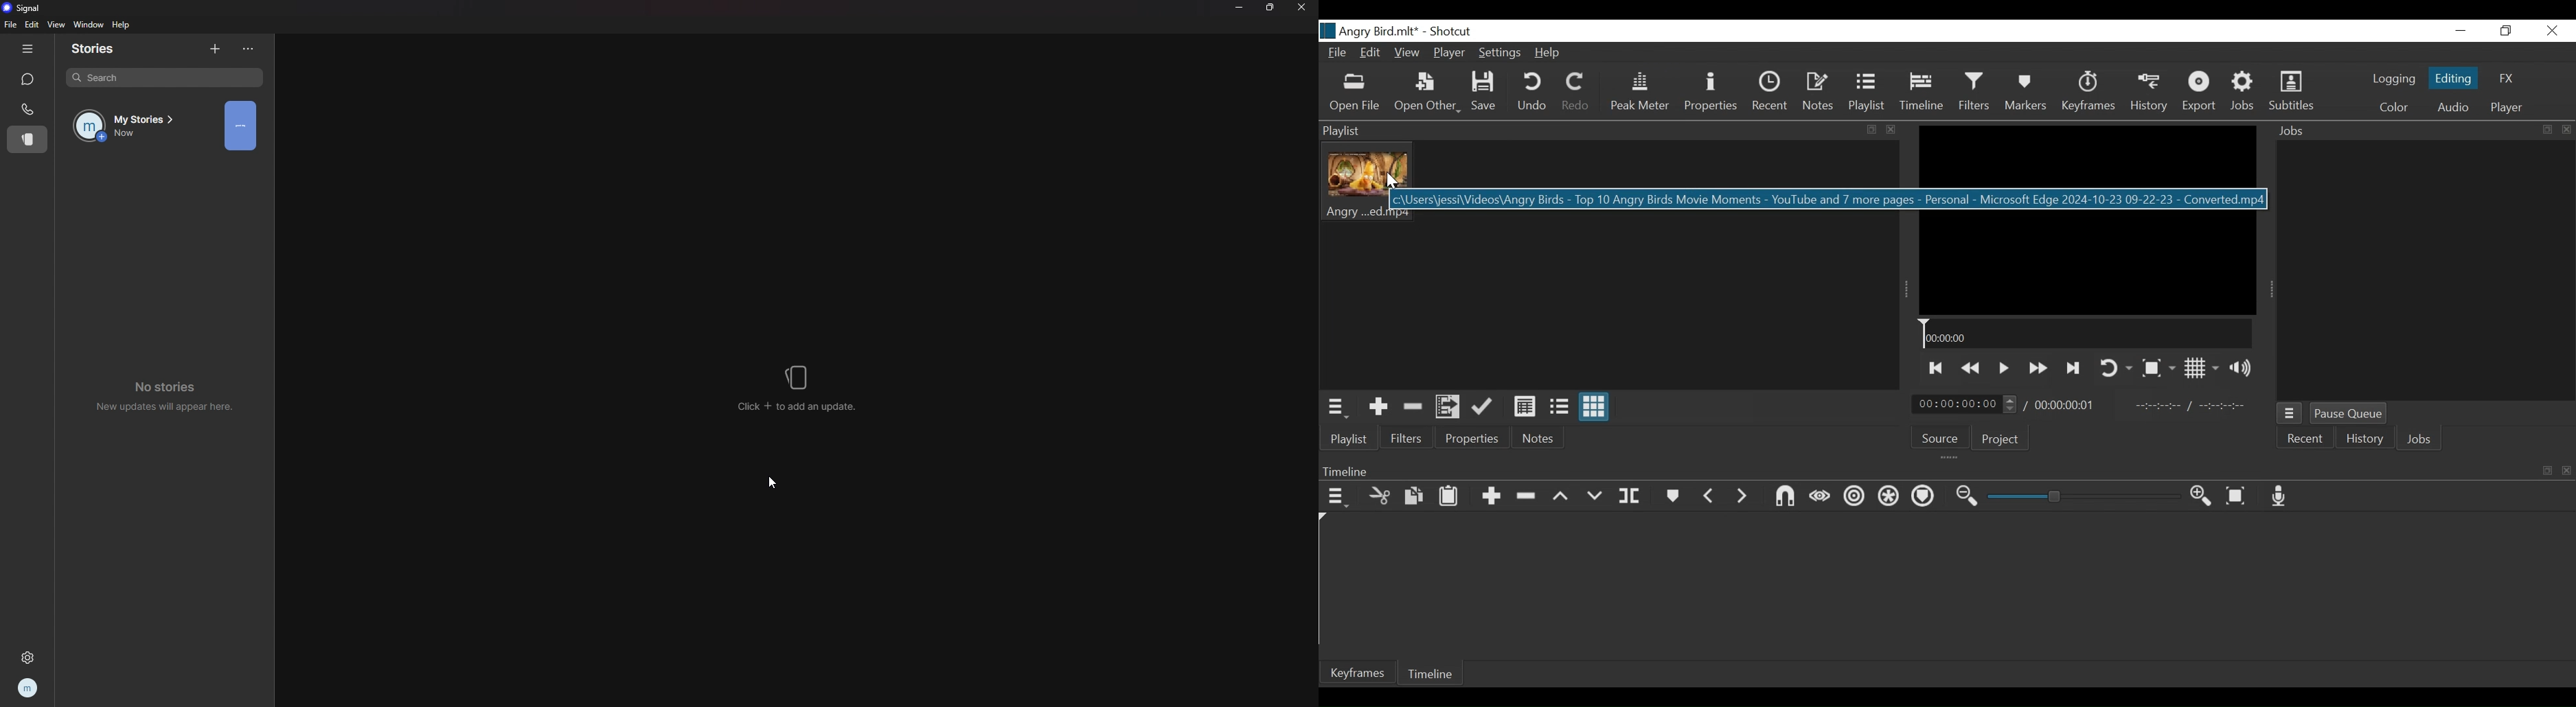  Describe the element at coordinates (1447, 406) in the screenshot. I see `Add the files to the playlist` at that location.